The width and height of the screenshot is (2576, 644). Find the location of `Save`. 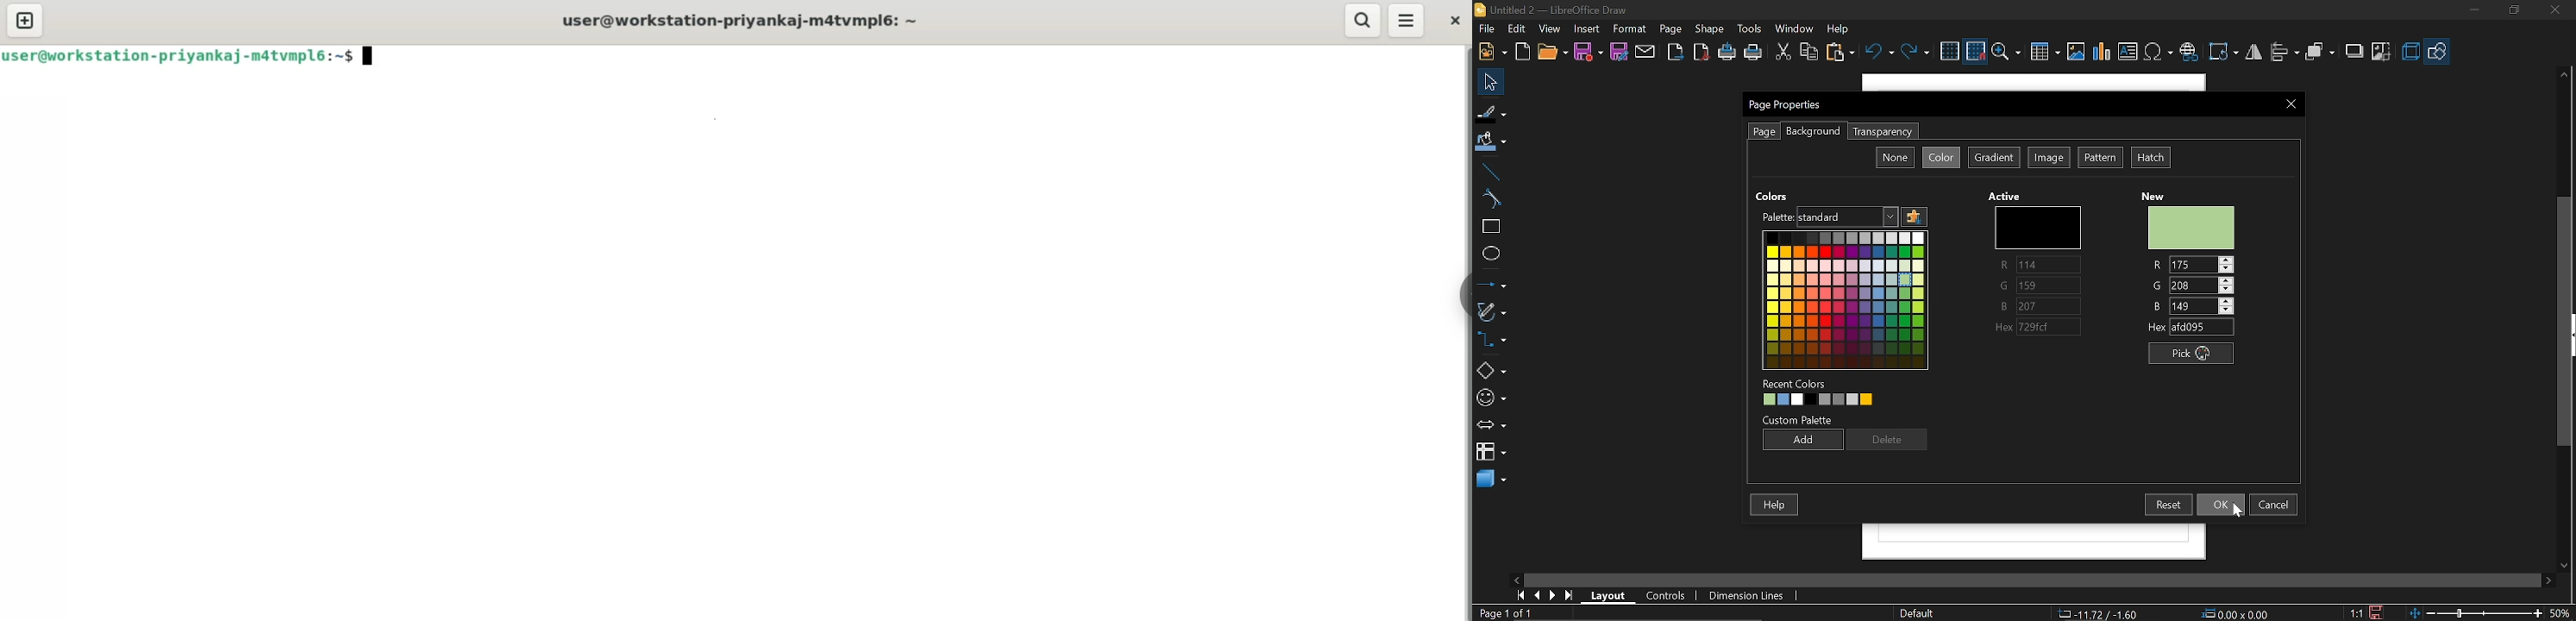

Save is located at coordinates (1588, 53).